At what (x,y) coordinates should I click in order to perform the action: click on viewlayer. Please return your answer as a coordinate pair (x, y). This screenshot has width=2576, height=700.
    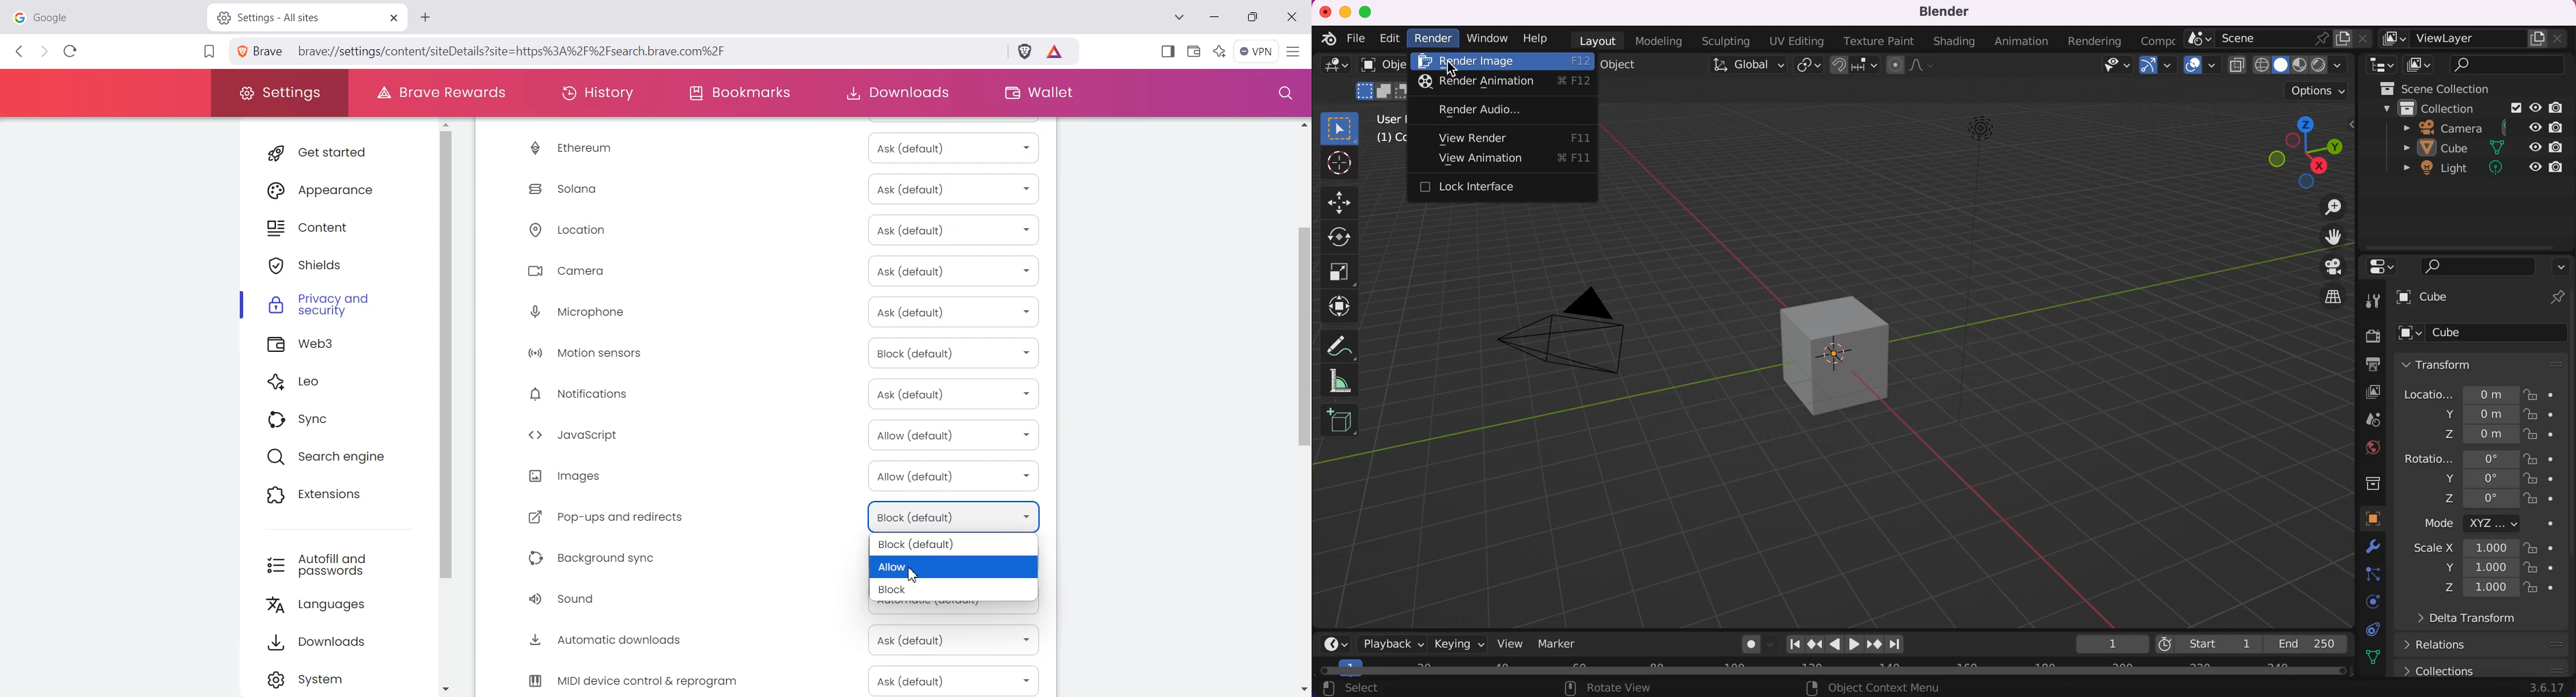
    Looking at the image, I should click on (2475, 41).